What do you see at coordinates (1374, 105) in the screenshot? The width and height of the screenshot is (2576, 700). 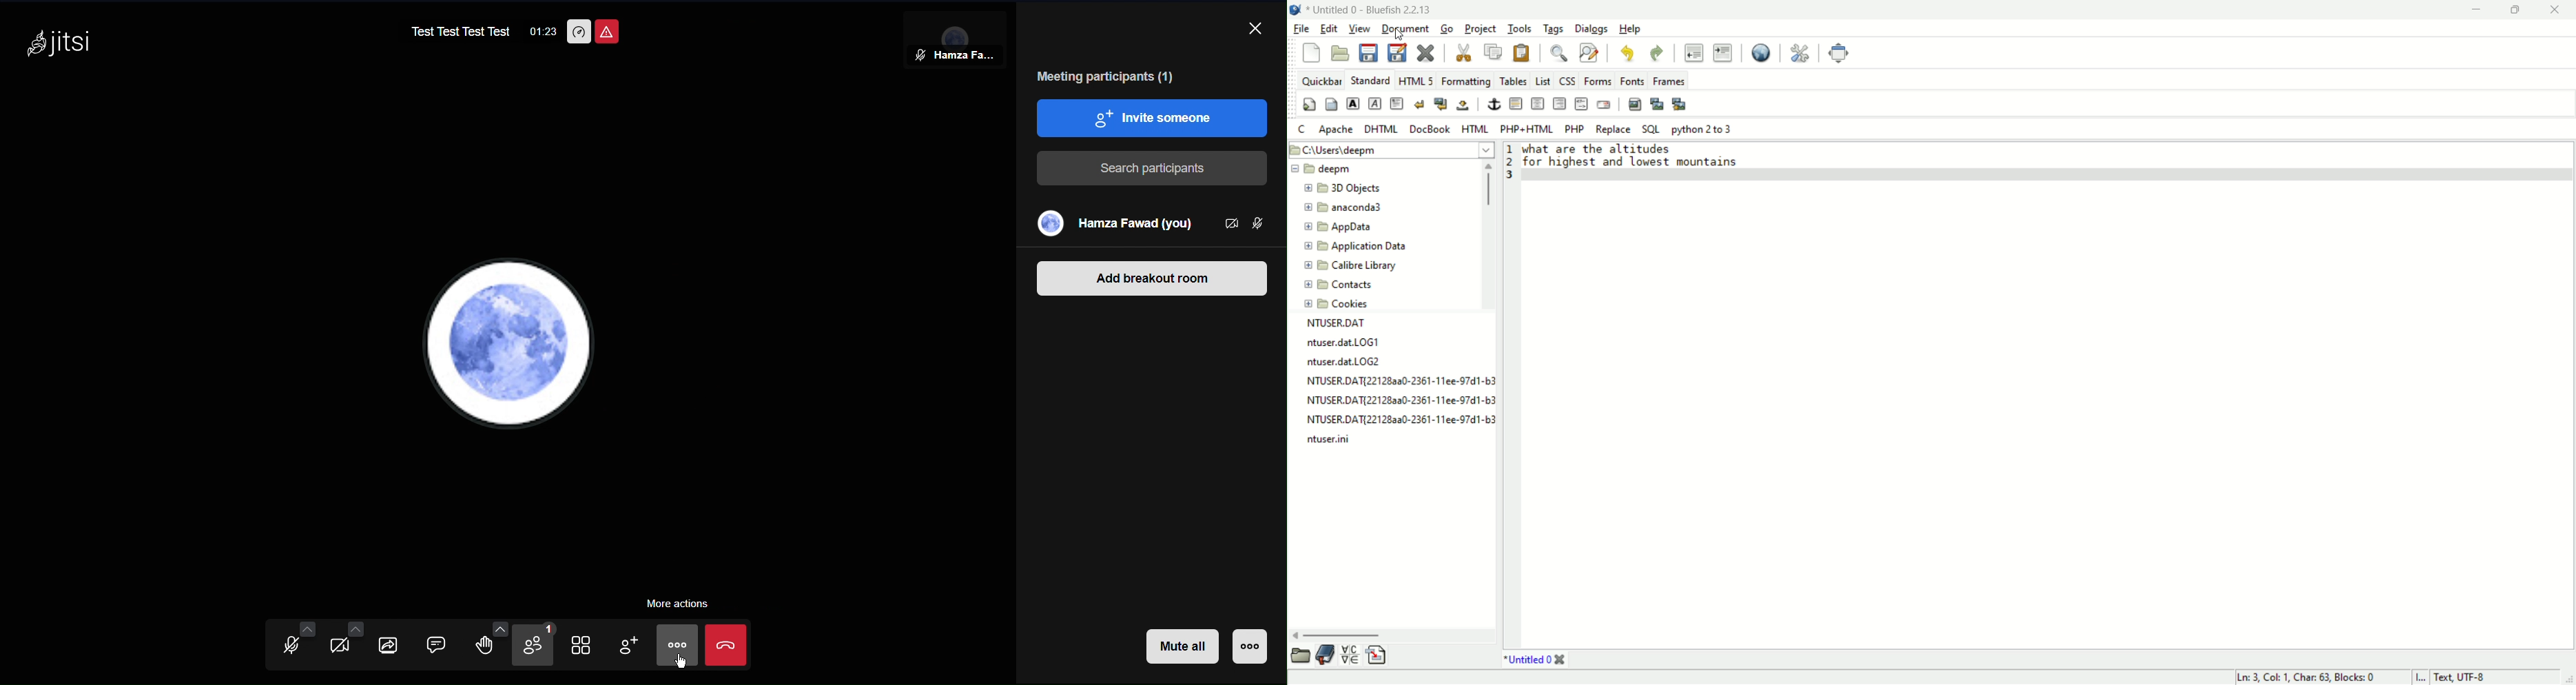 I see `emphasize` at bounding box center [1374, 105].